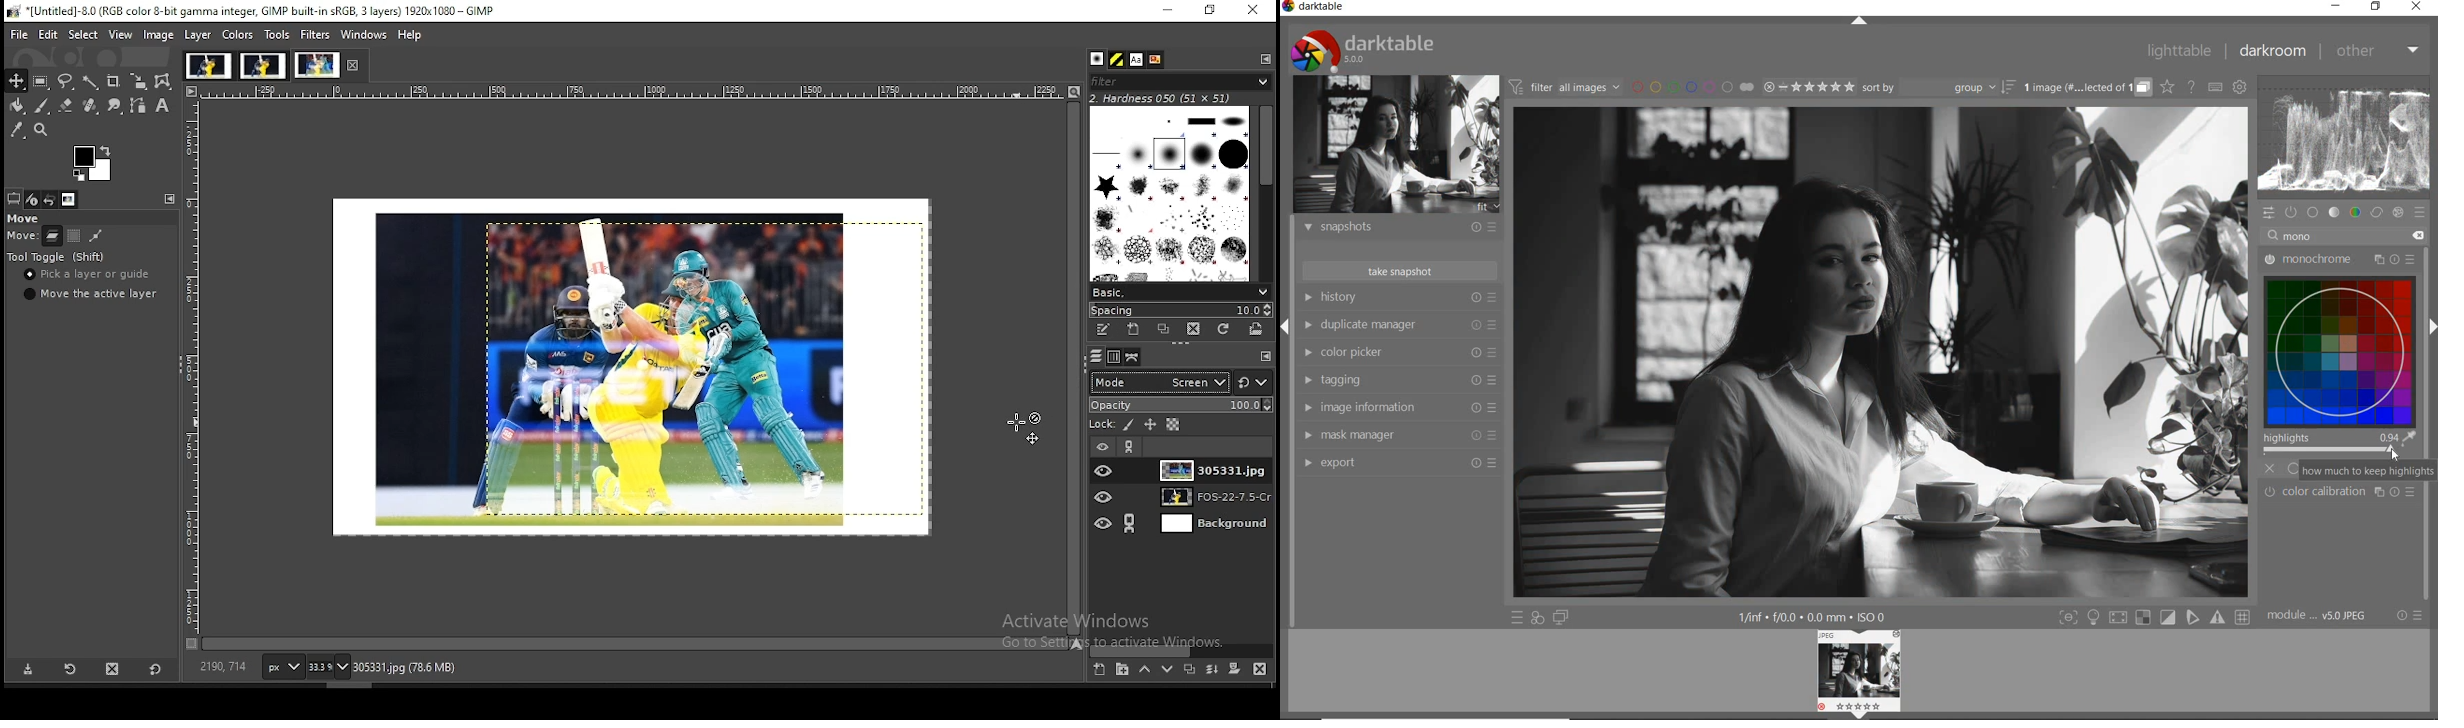 The width and height of the screenshot is (2464, 728). What do you see at coordinates (642, 90) in the screenshot?
I see `scale` at bounding box center [642, 90].